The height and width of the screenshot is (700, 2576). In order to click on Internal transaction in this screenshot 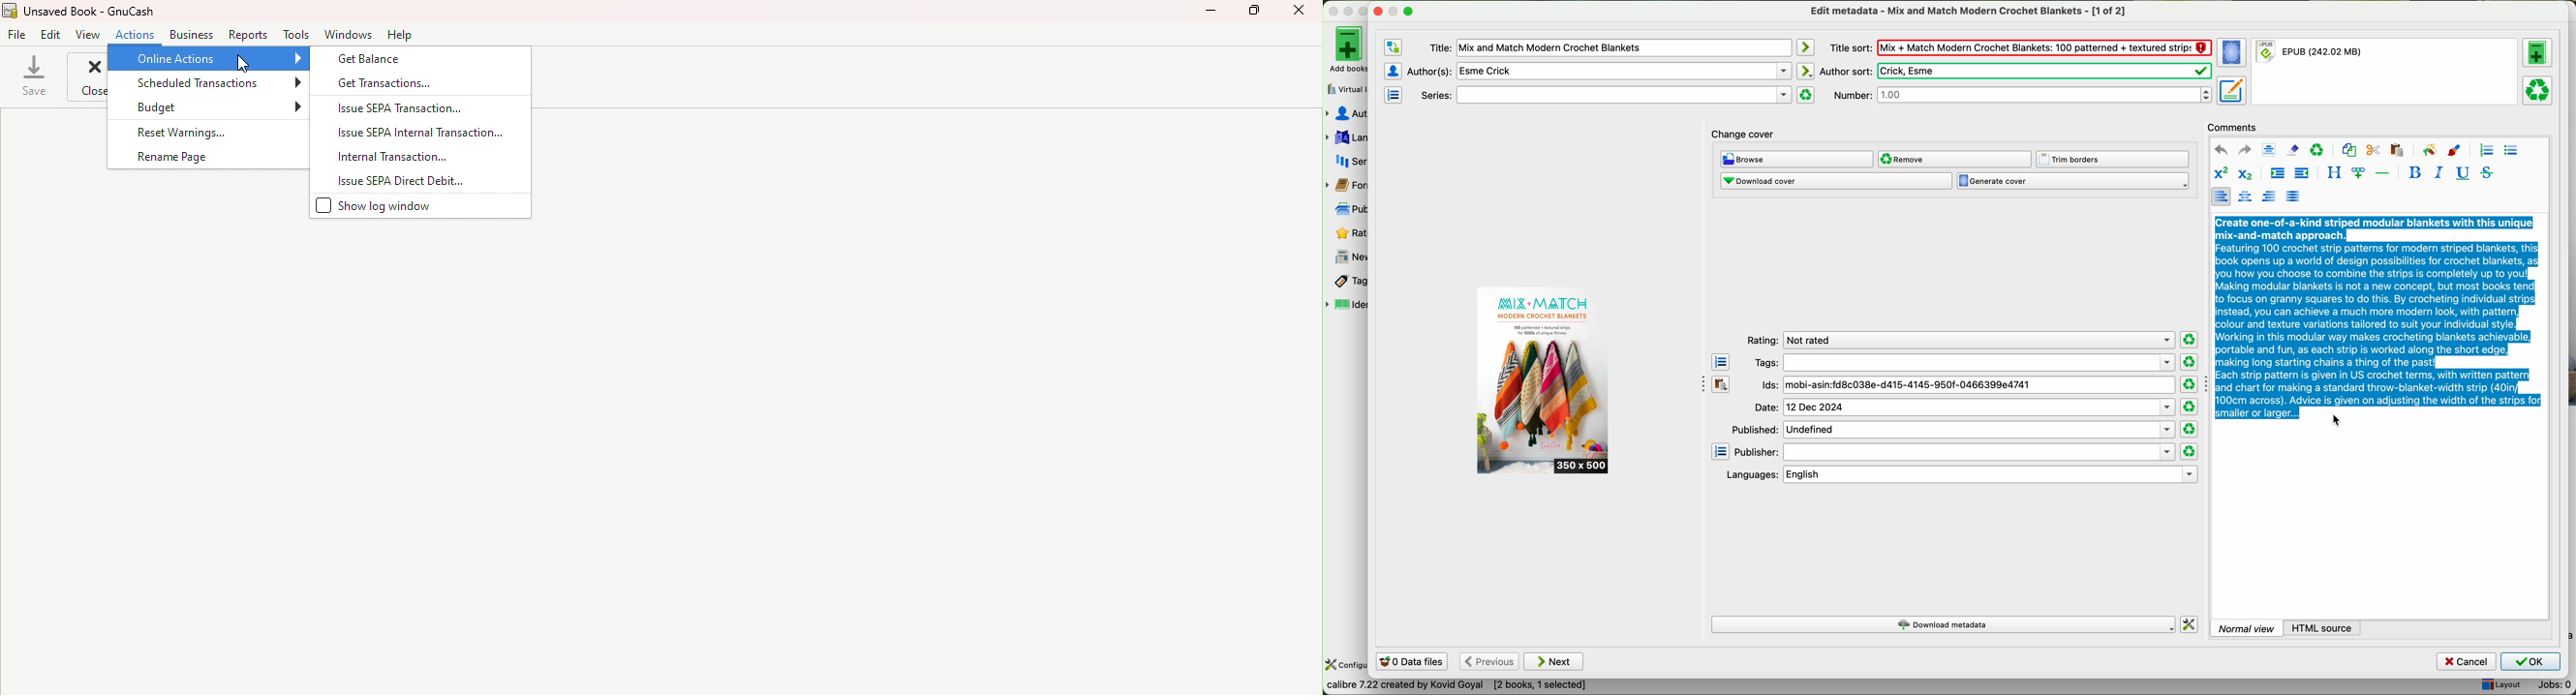, I will do `click(419, 157)`.